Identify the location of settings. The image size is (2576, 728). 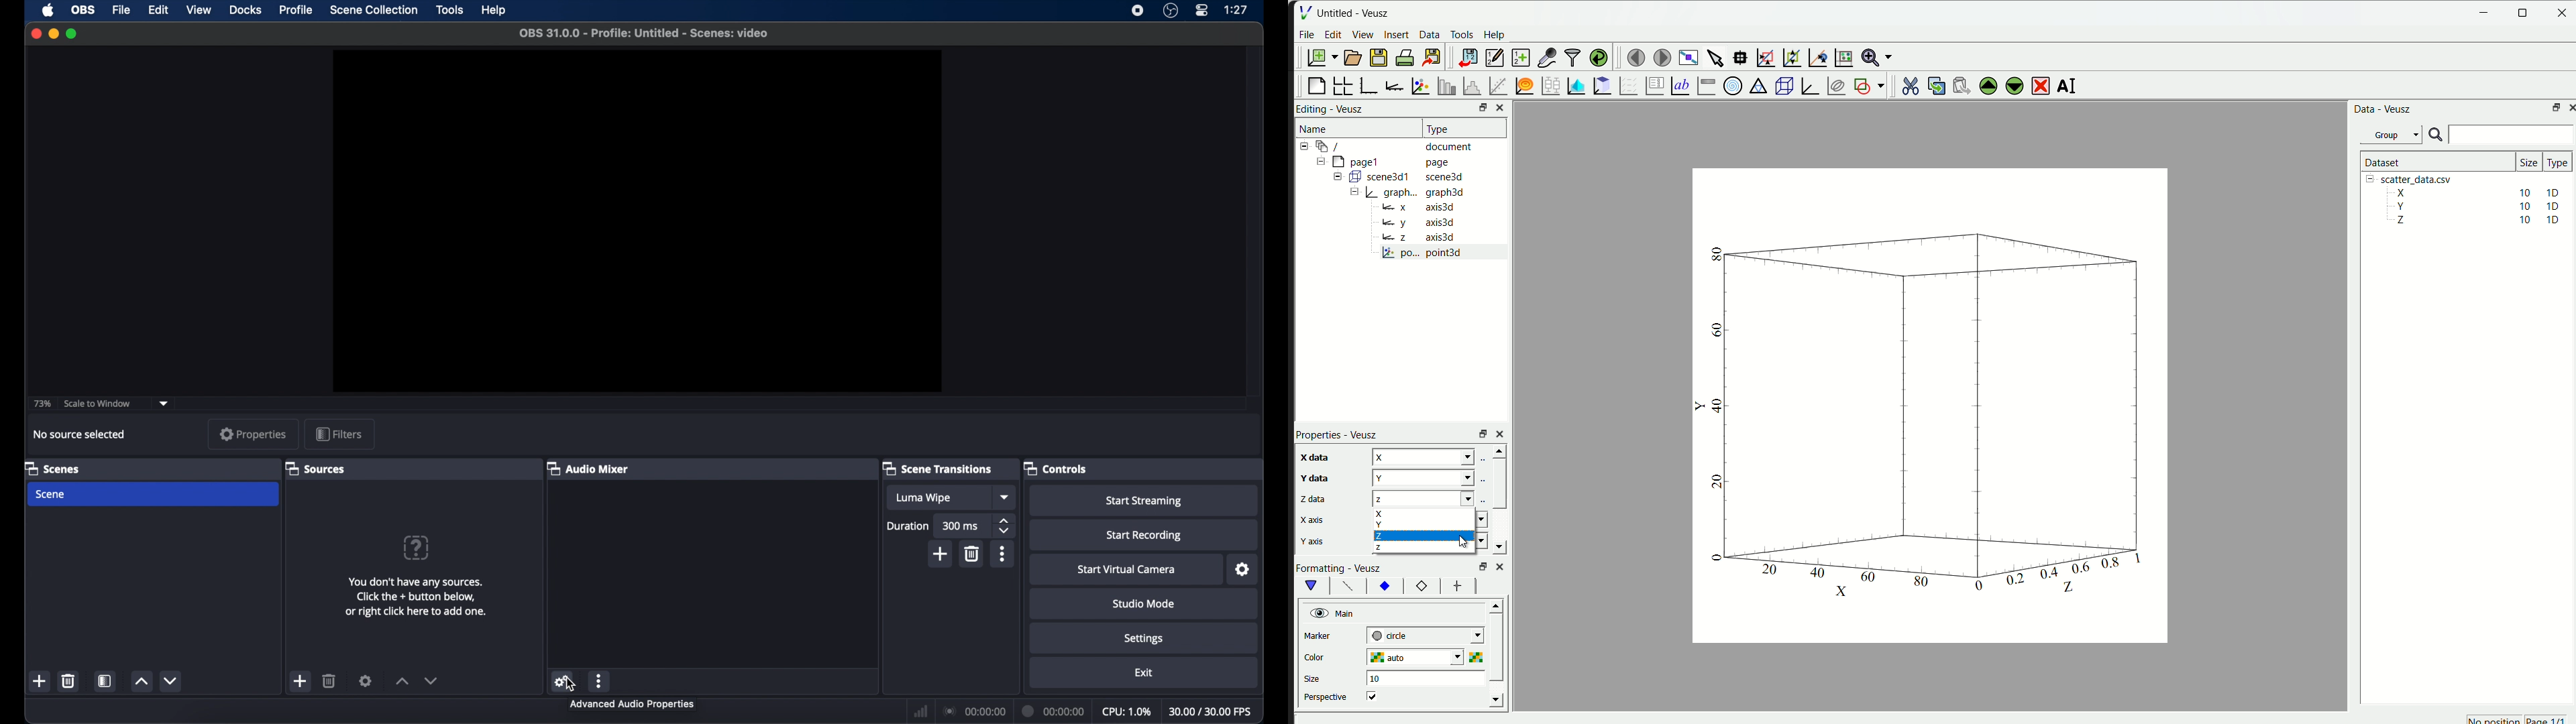
(1242, 570).